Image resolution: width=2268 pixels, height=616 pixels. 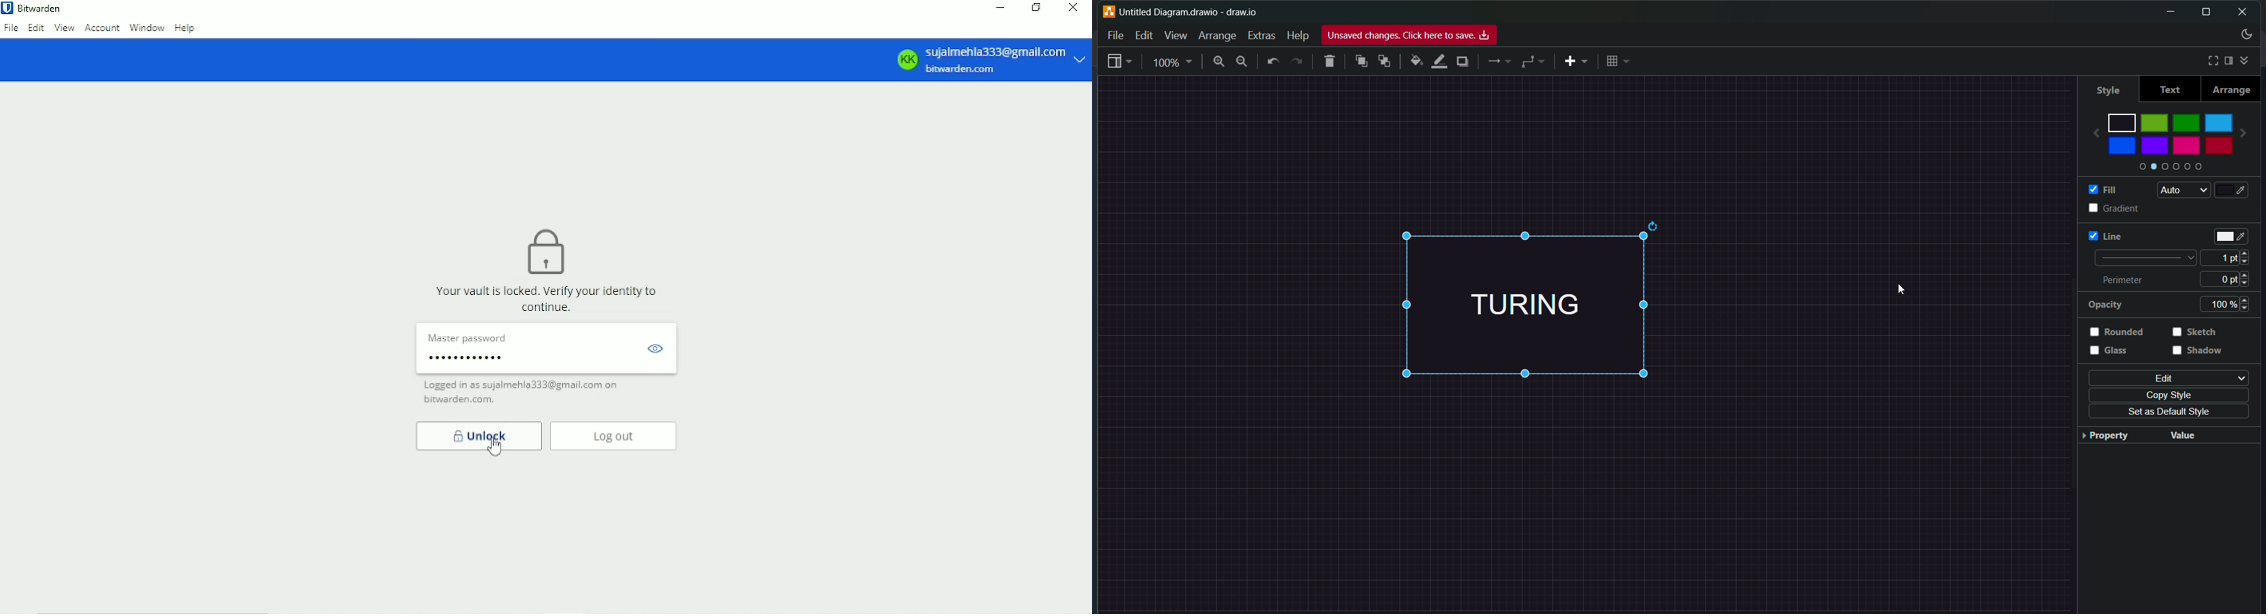 I want to click on glass, so click(x=2117, y=355).